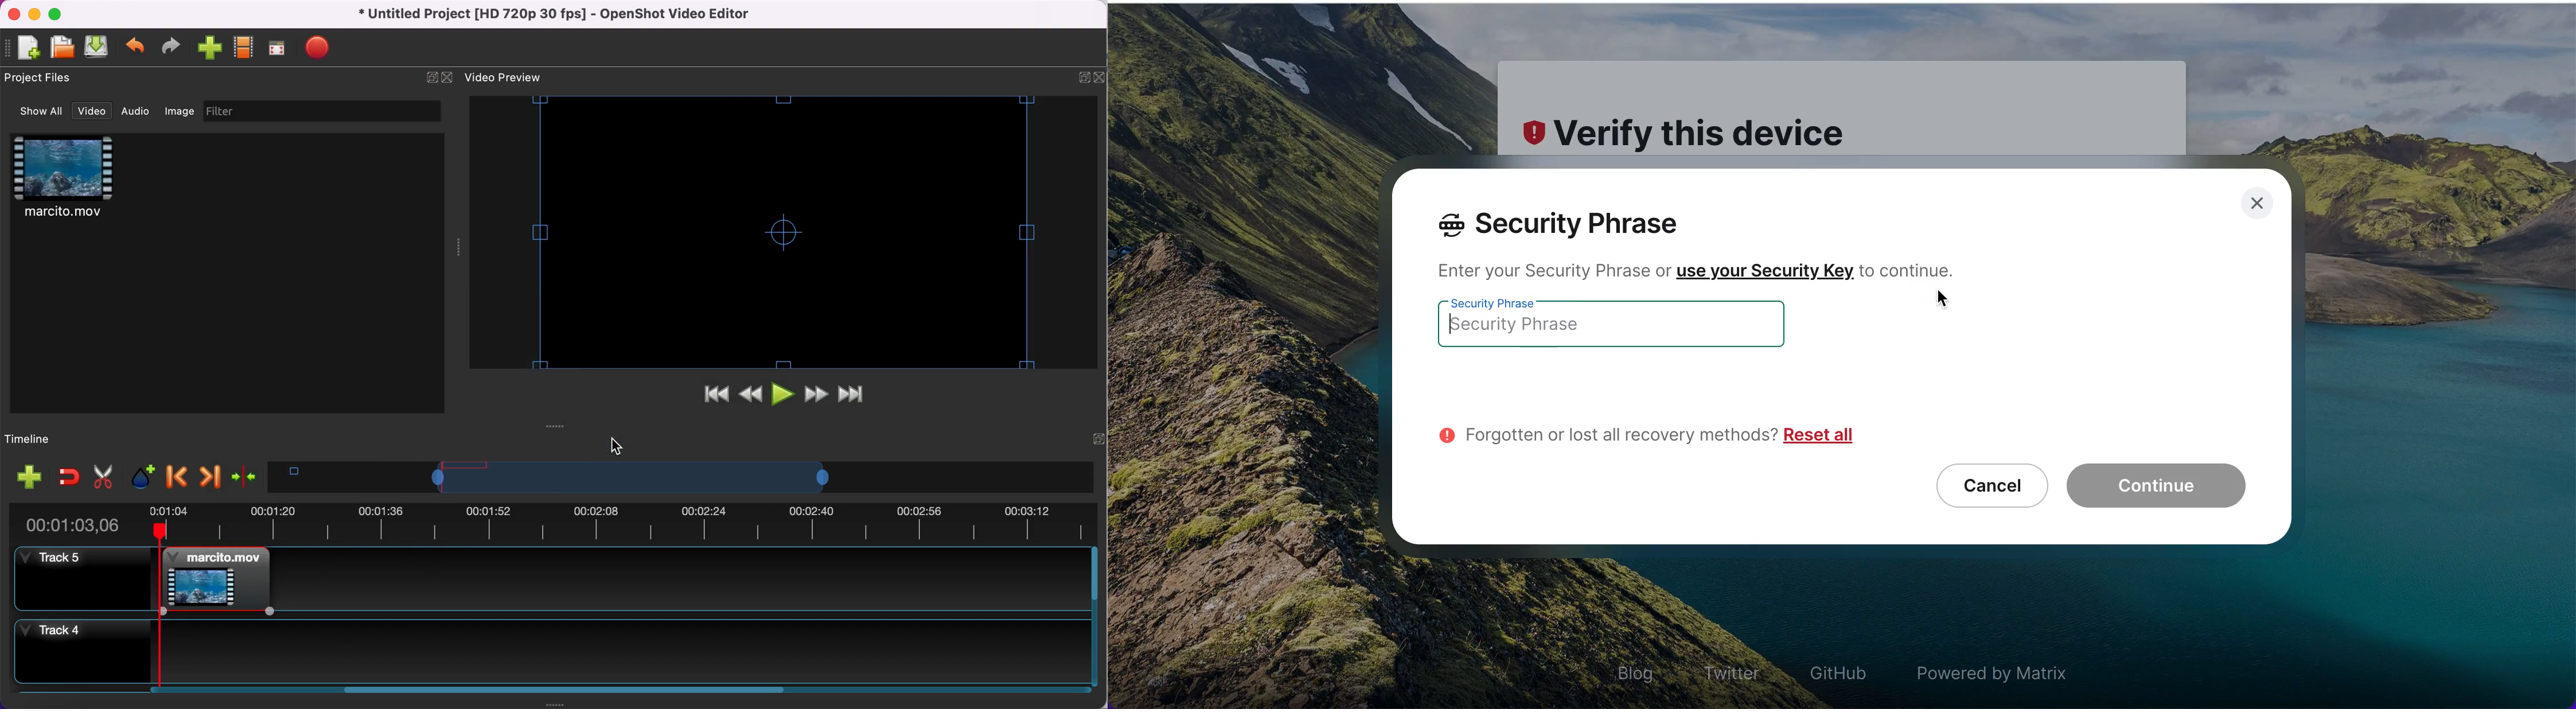  What do you see at coordinates (23, 47) in the screenshot?
I see `new file` at bounding box center [23, 47].